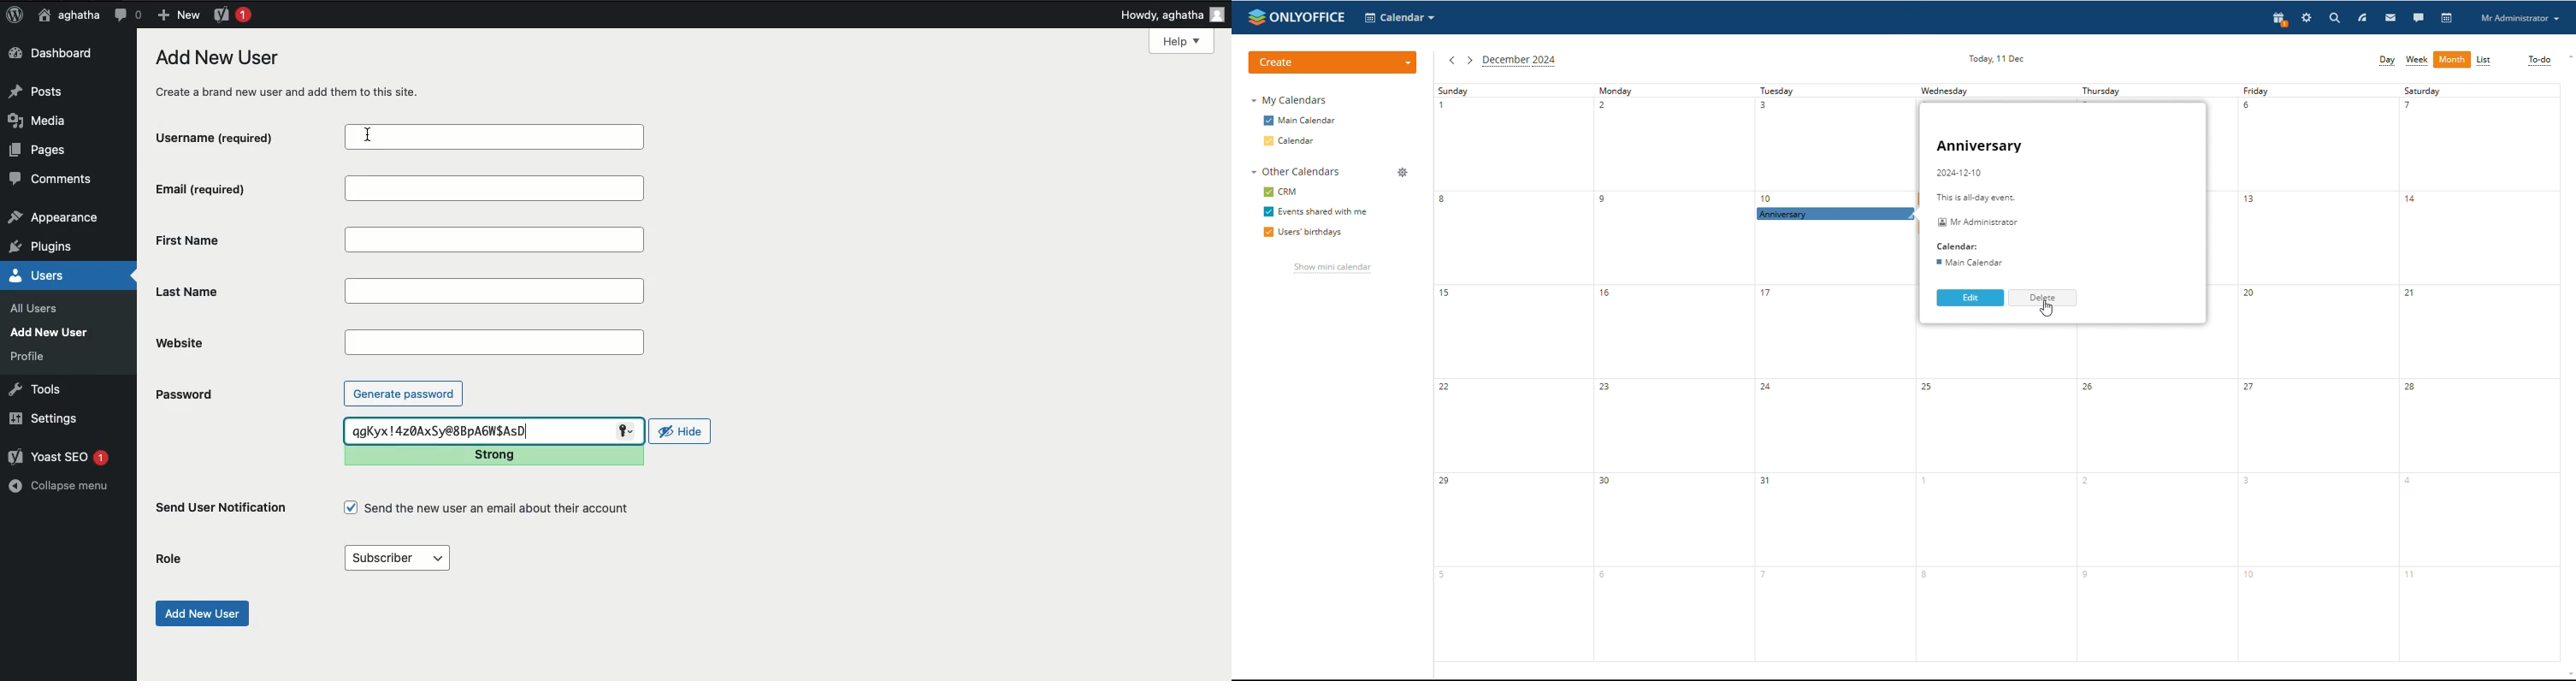 Image resolution: width=2576 pixels, height=700 pixels. I want to click on all users, so click(38, 309).